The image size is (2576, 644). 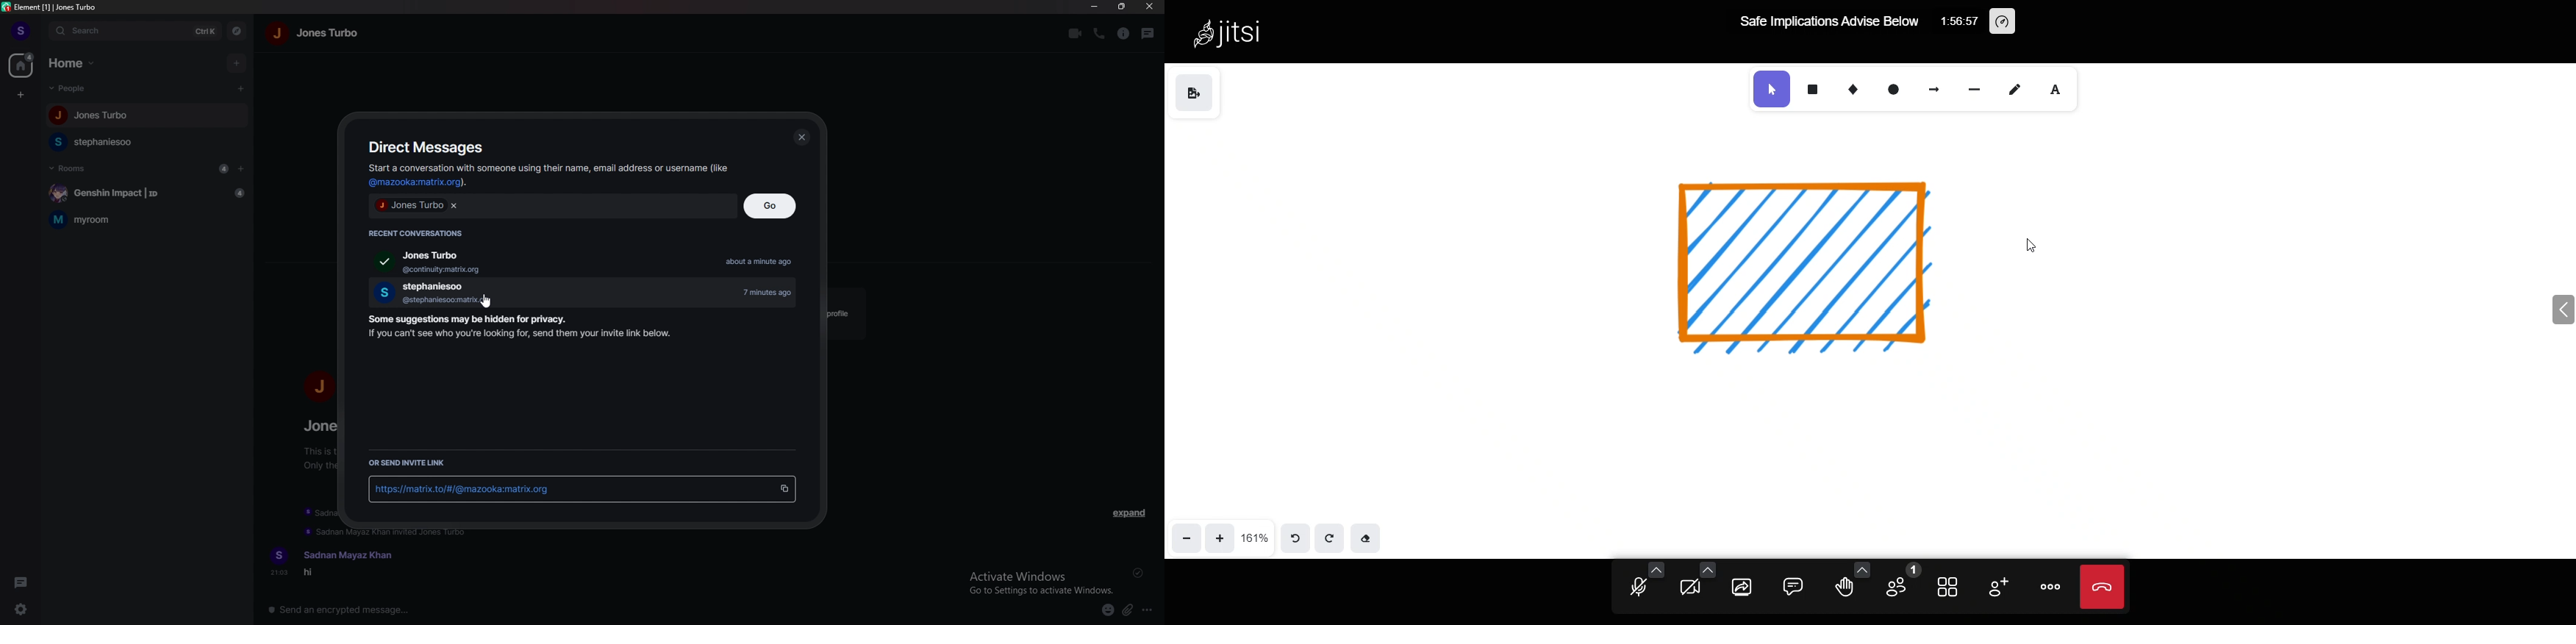 I want to click on 7 minutes ago, so click(x=773, y=292).